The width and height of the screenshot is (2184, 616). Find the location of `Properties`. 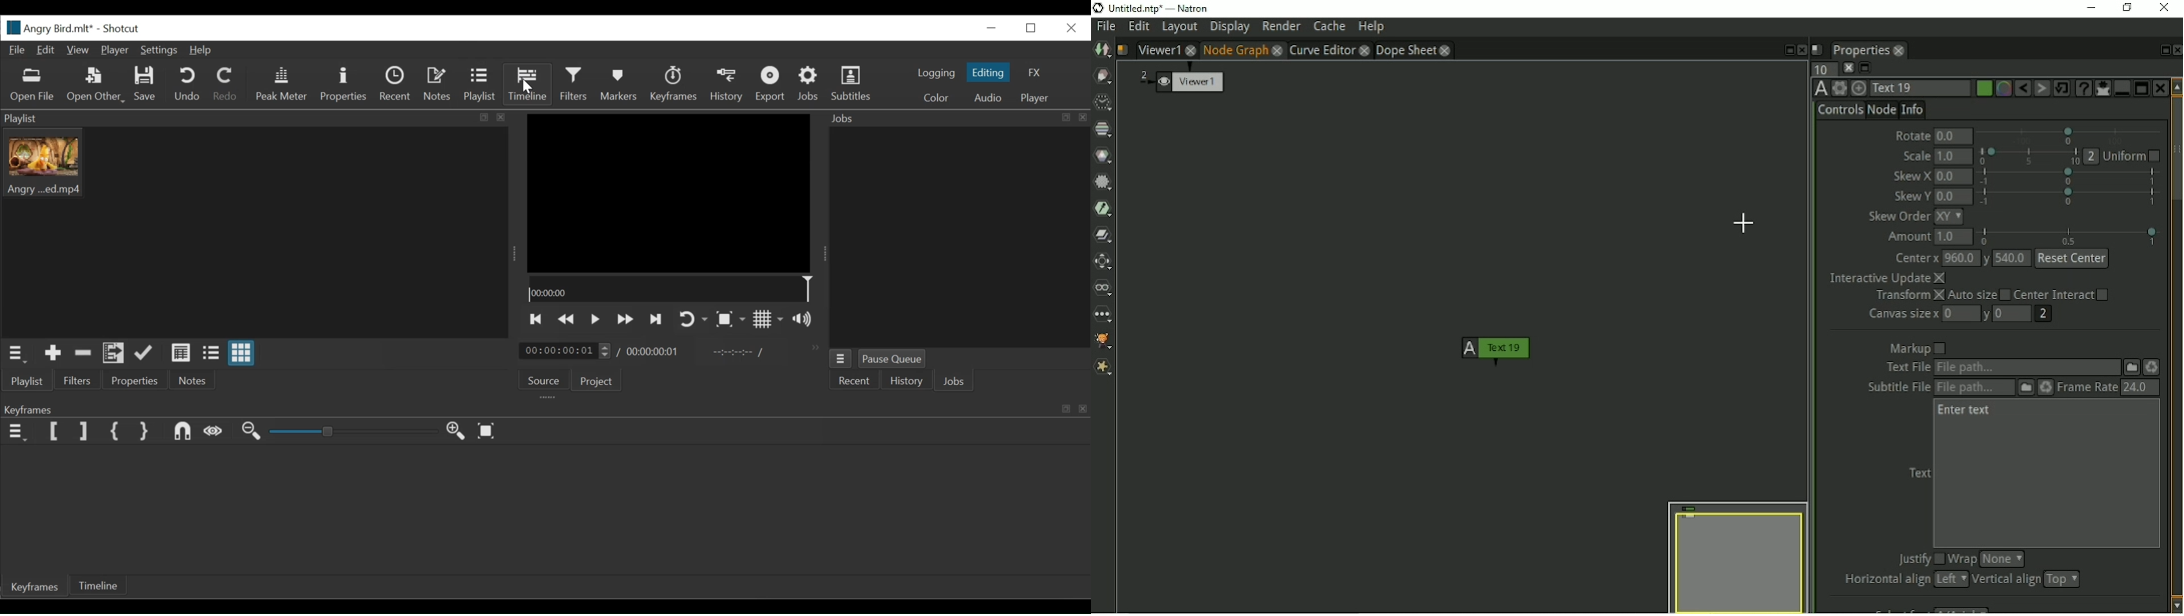

Properties is located at coordinates (137, 380).